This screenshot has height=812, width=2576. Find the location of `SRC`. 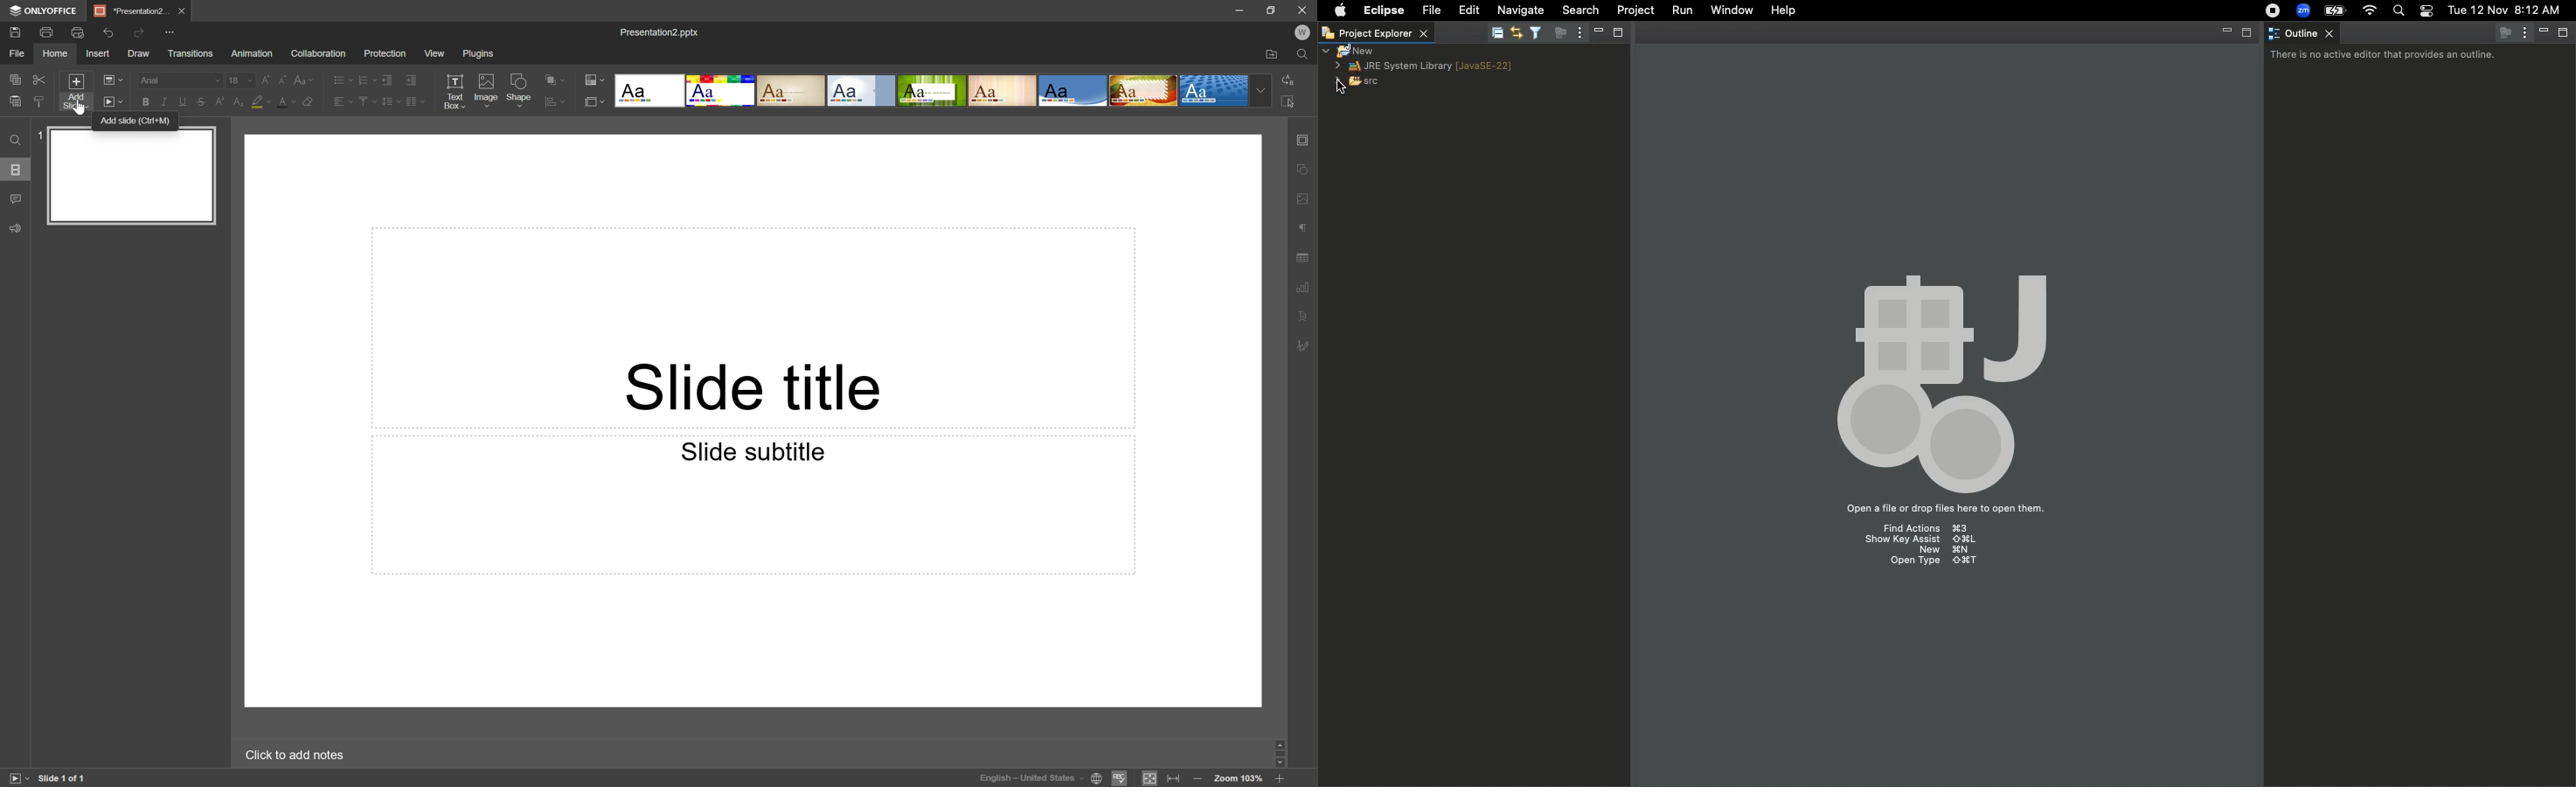

SRC is located at coordinates (1358, 84).